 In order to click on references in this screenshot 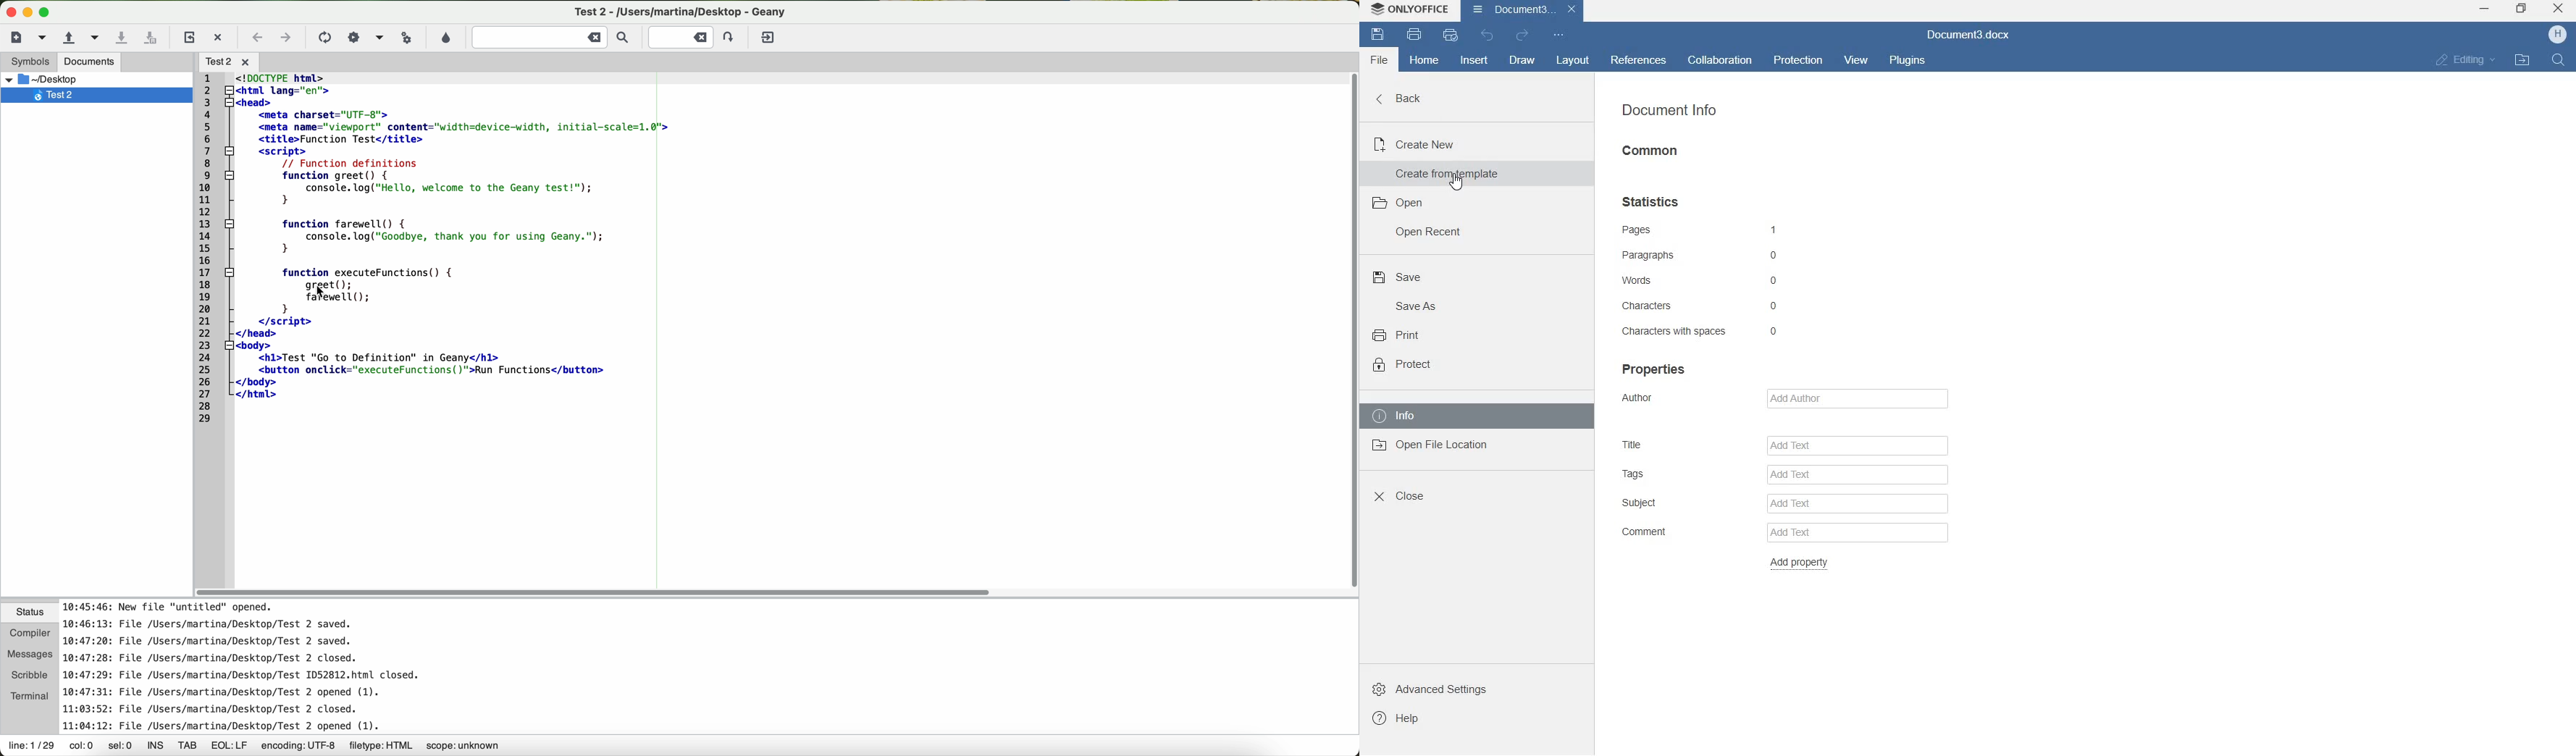, I will do `click(1640, 62)`.